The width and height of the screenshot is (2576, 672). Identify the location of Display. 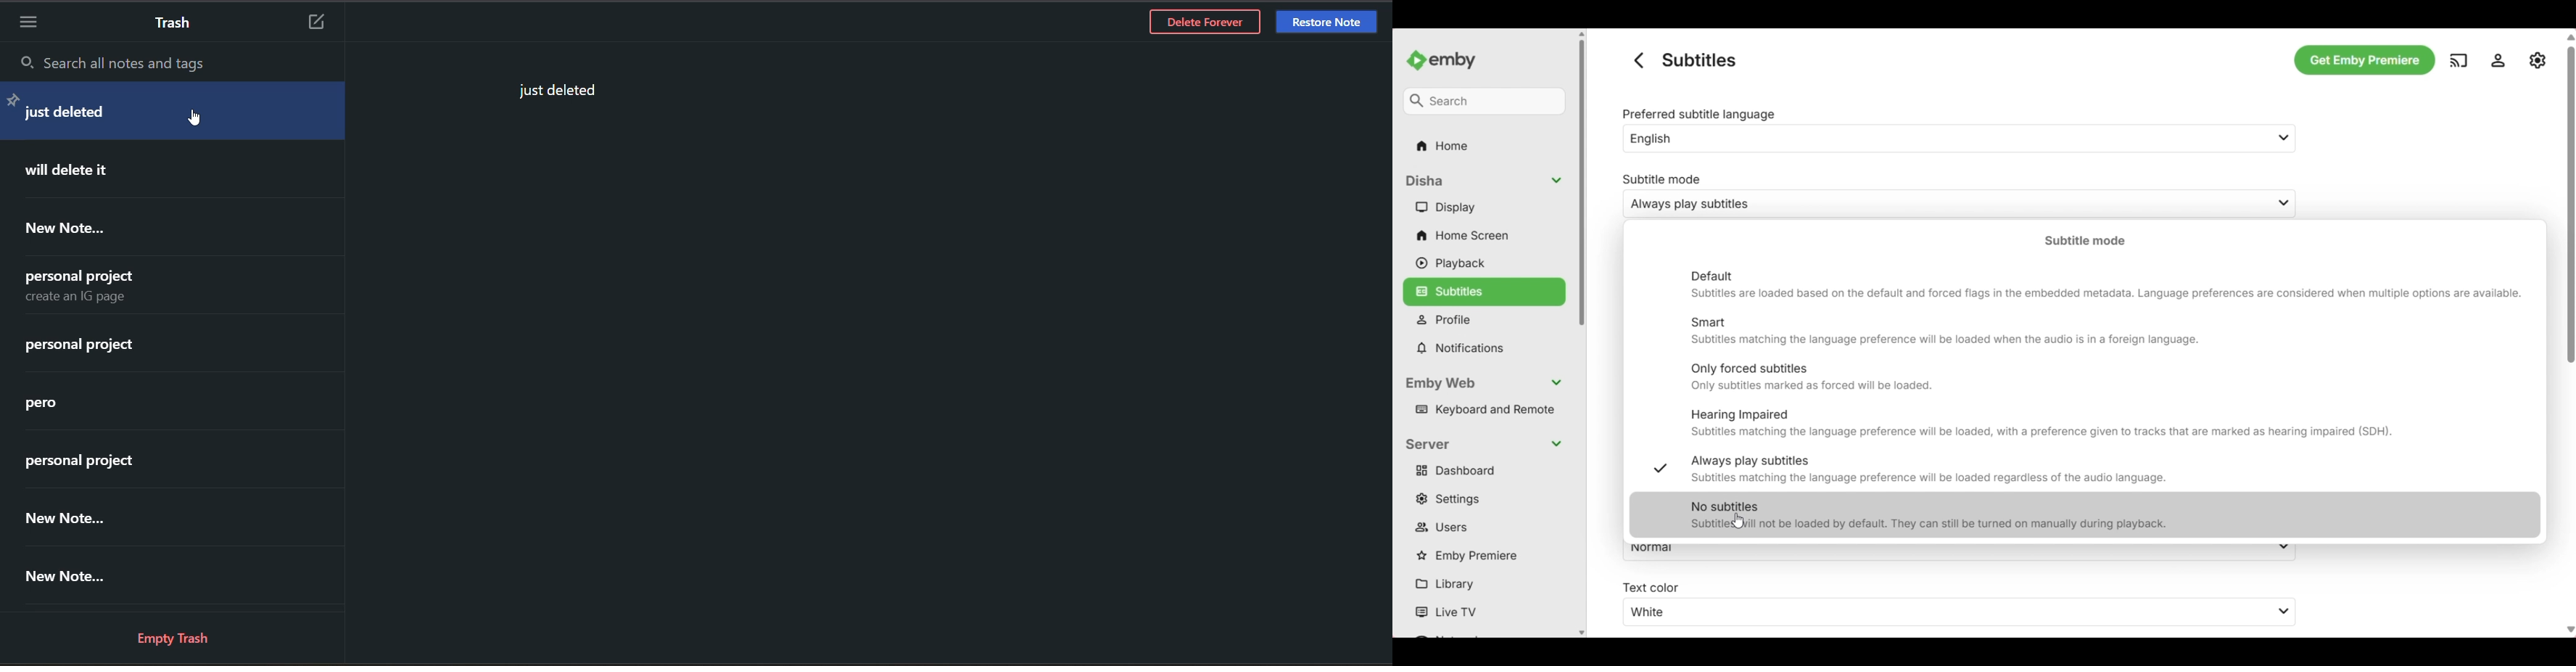
(1487, 207).